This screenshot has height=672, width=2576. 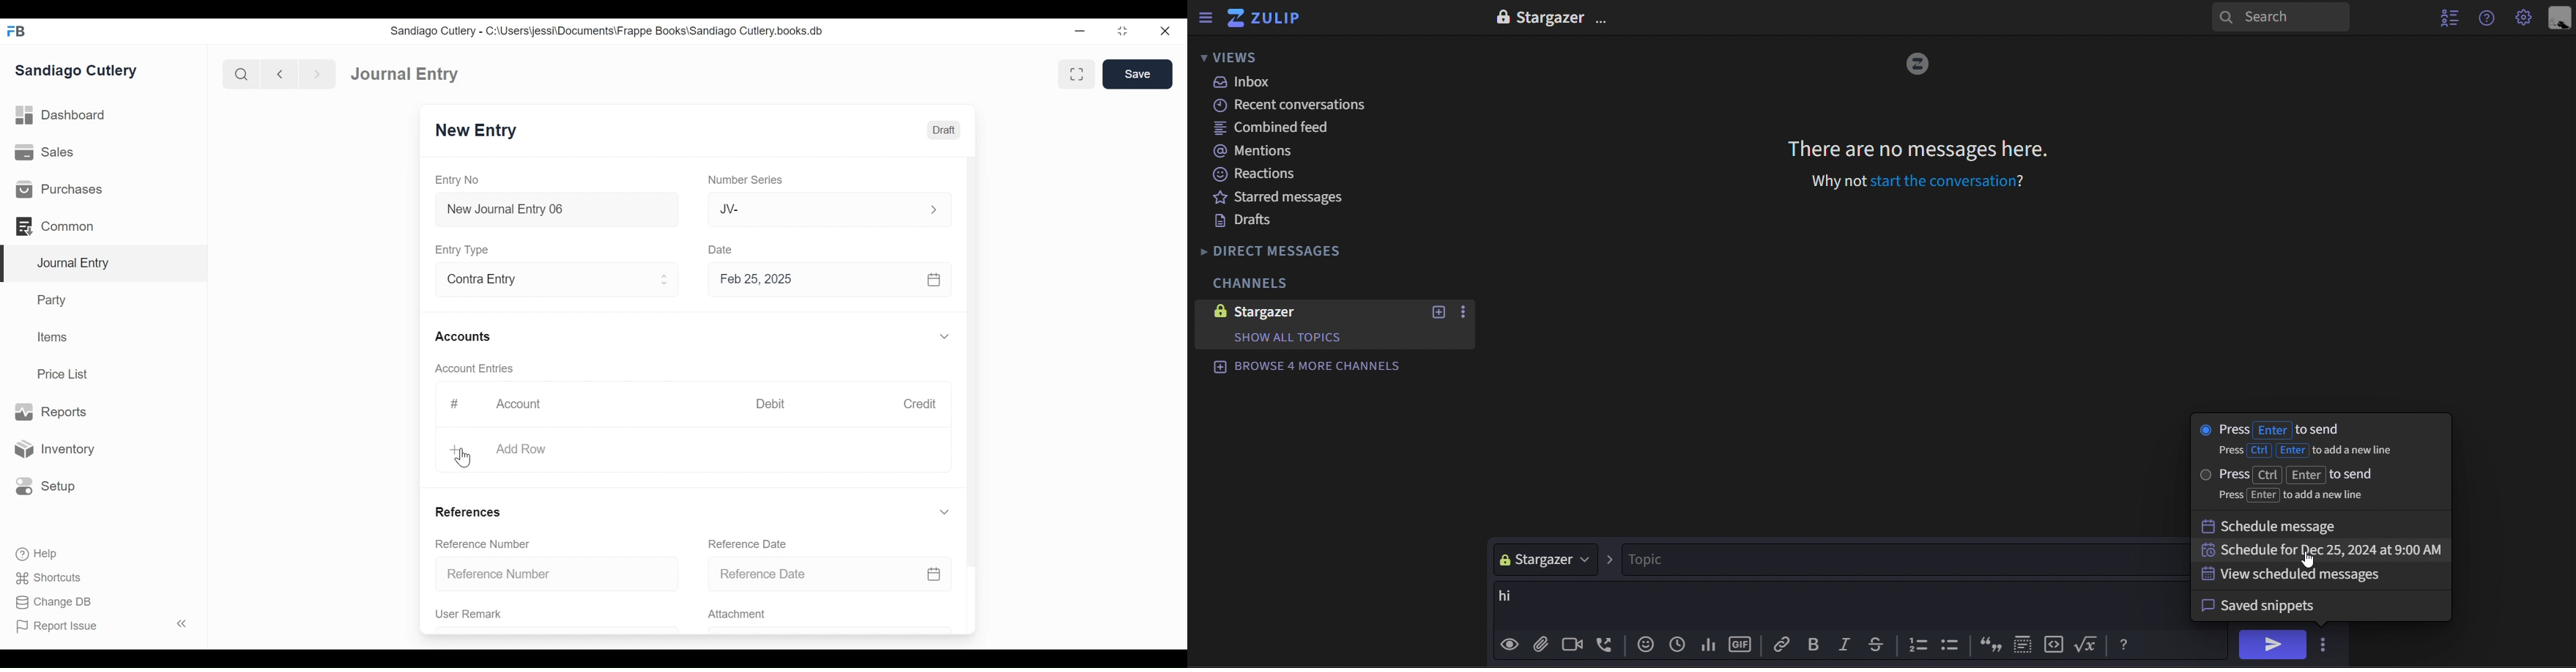 I want to click on preview, so click(x=1511, y=644).